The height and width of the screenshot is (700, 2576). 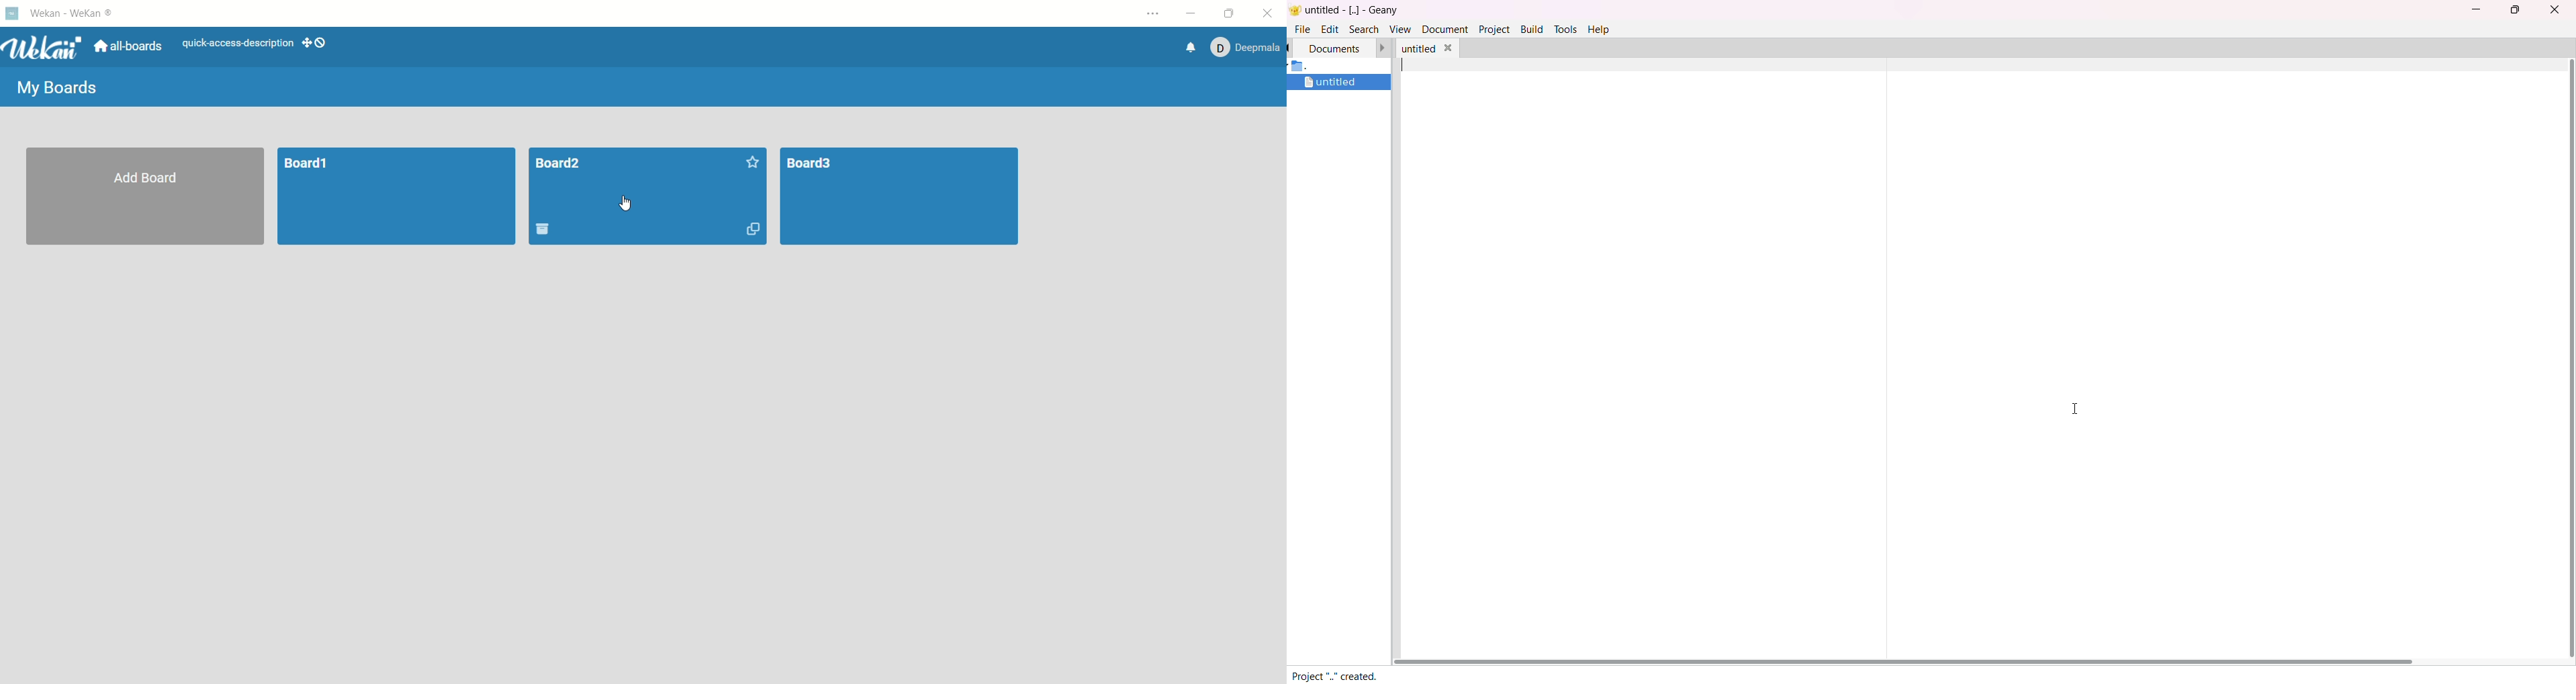 What do you see at coordinates (560, 160) in the screenshot?
I see `board title` at bounding box center [560, 160].